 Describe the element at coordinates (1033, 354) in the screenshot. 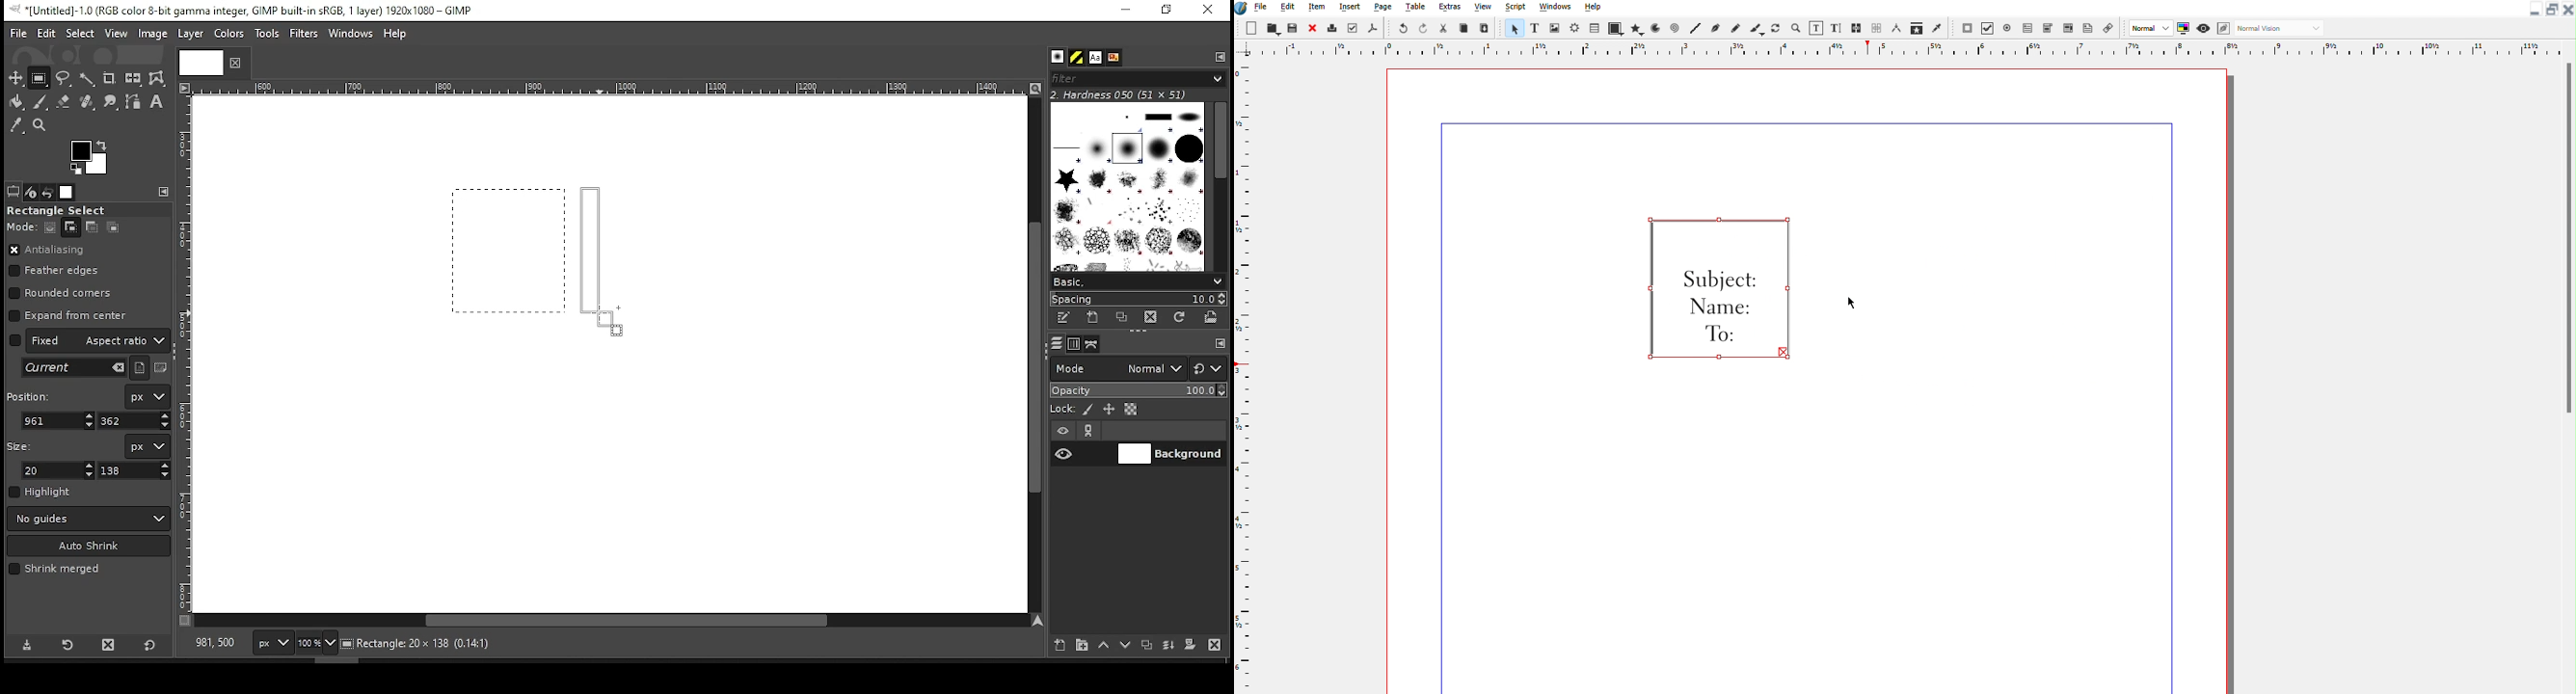

I see `scroll bar` at that location.